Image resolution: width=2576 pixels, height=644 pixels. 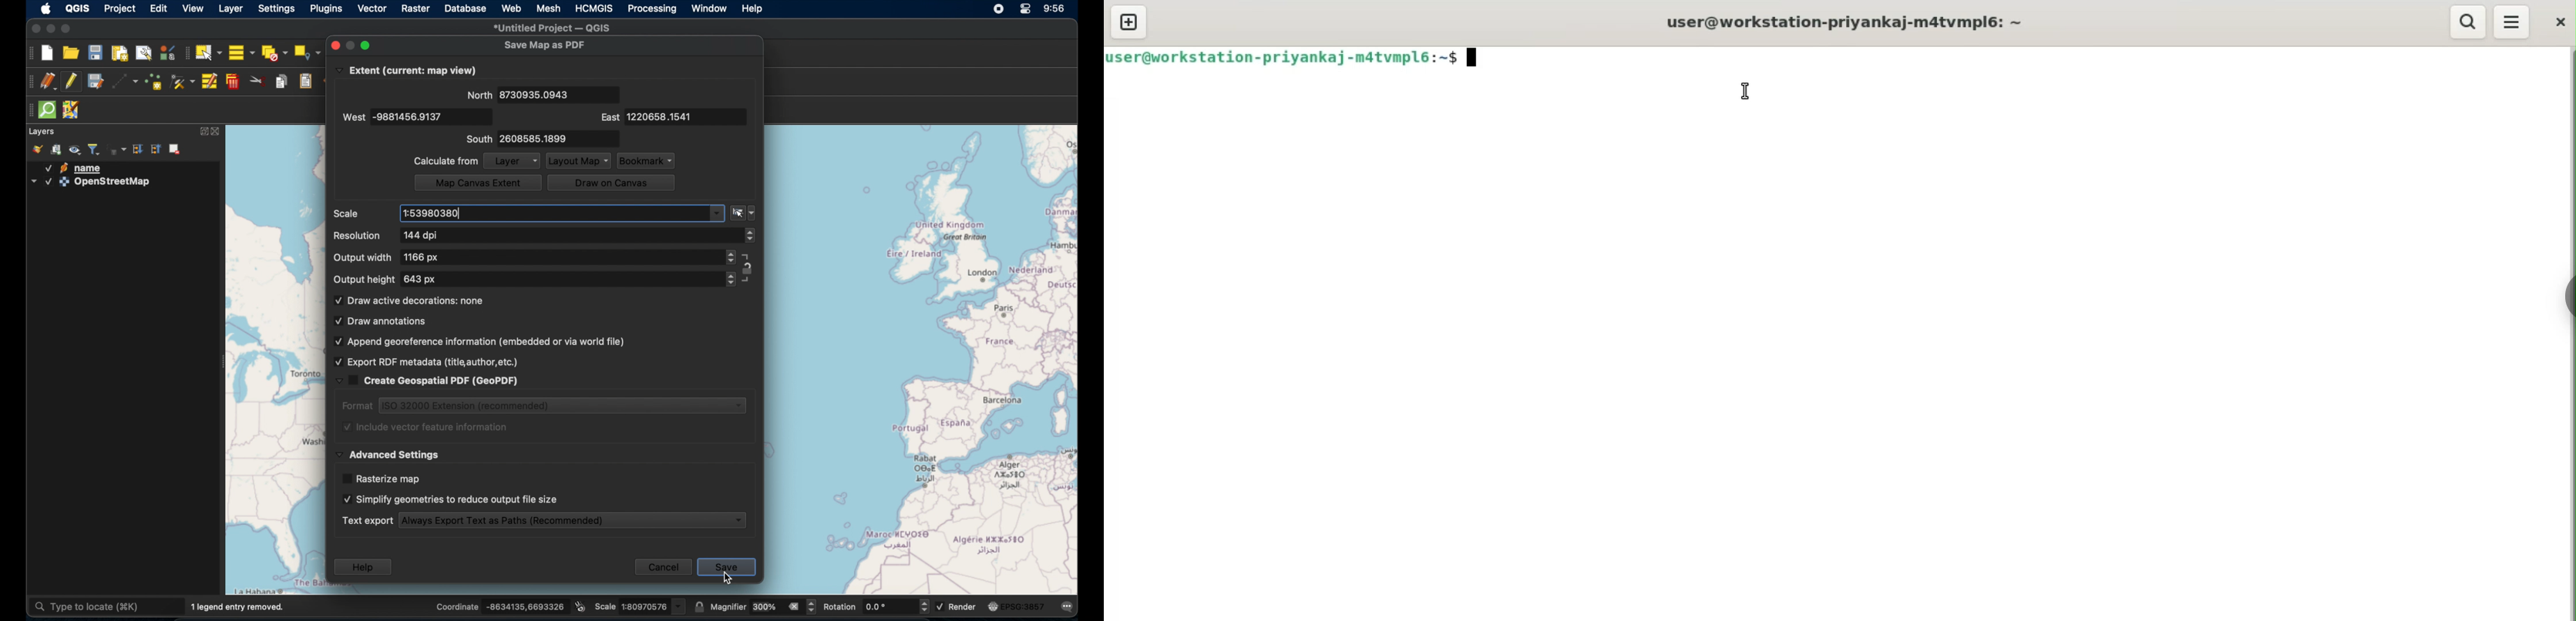 I want to click on openstreetmap, so click(x=91, y=183).